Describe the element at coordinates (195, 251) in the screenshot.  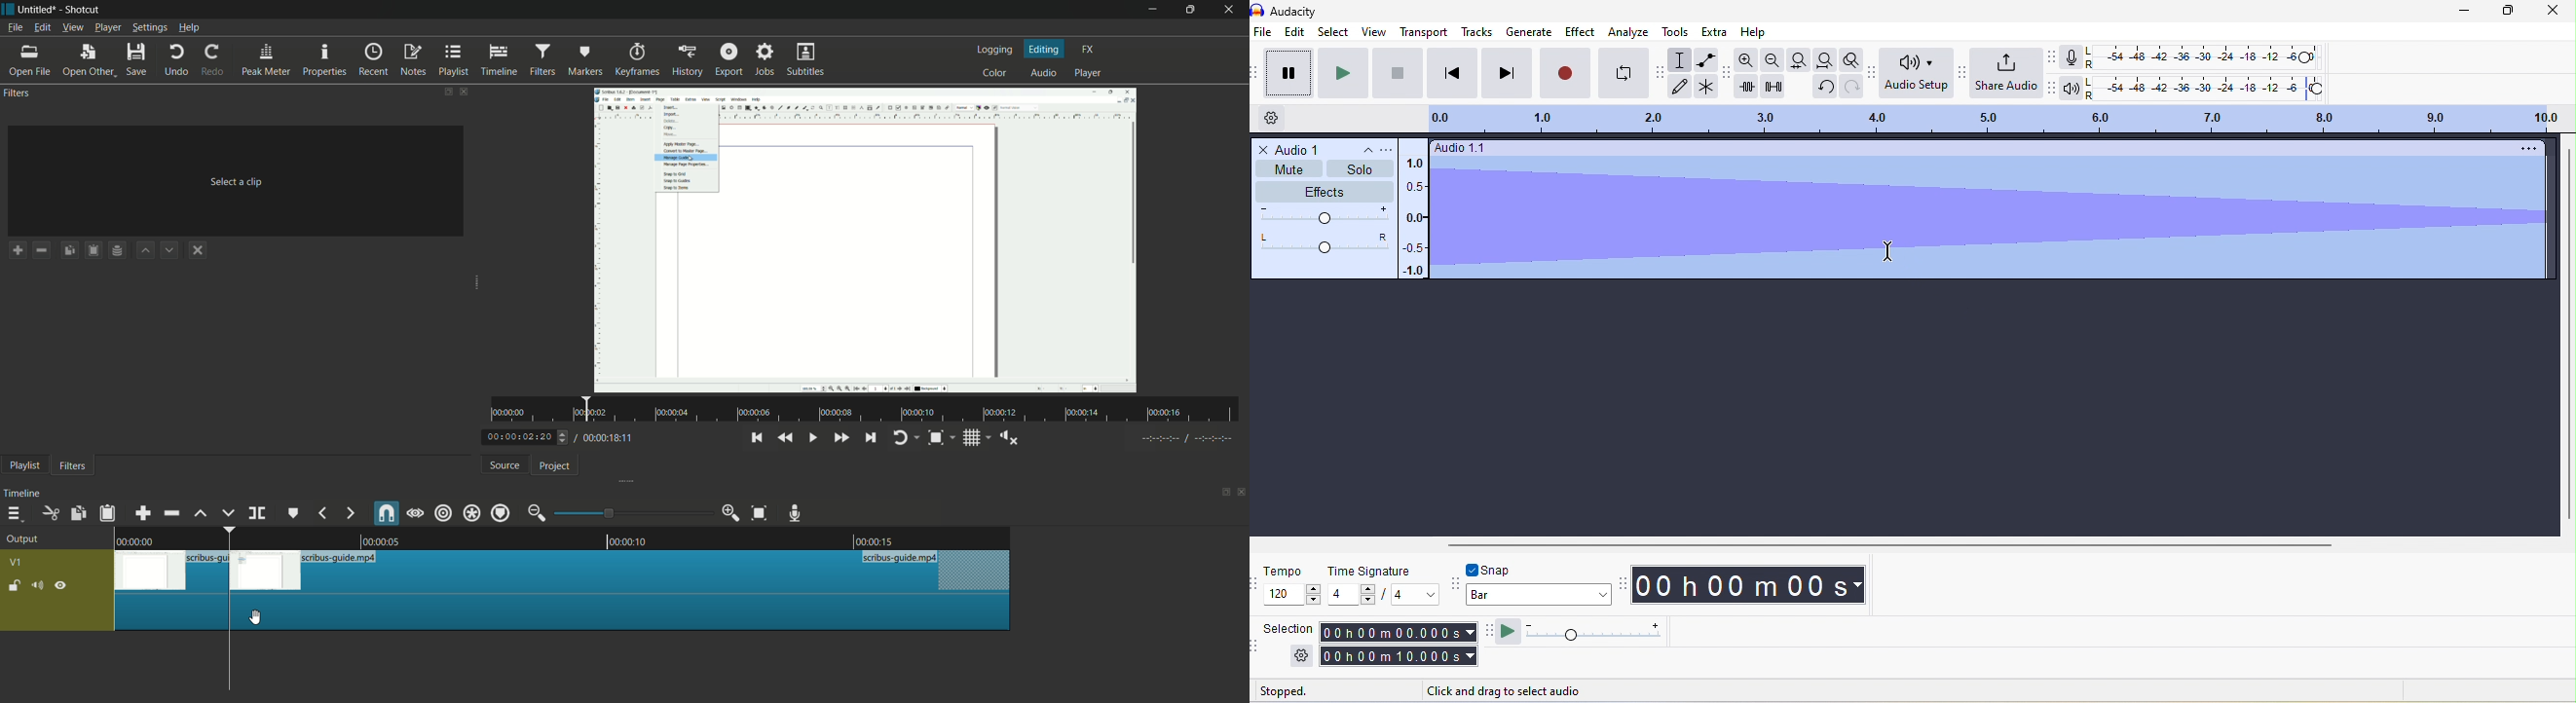
I see `deselect the filter` at that location.